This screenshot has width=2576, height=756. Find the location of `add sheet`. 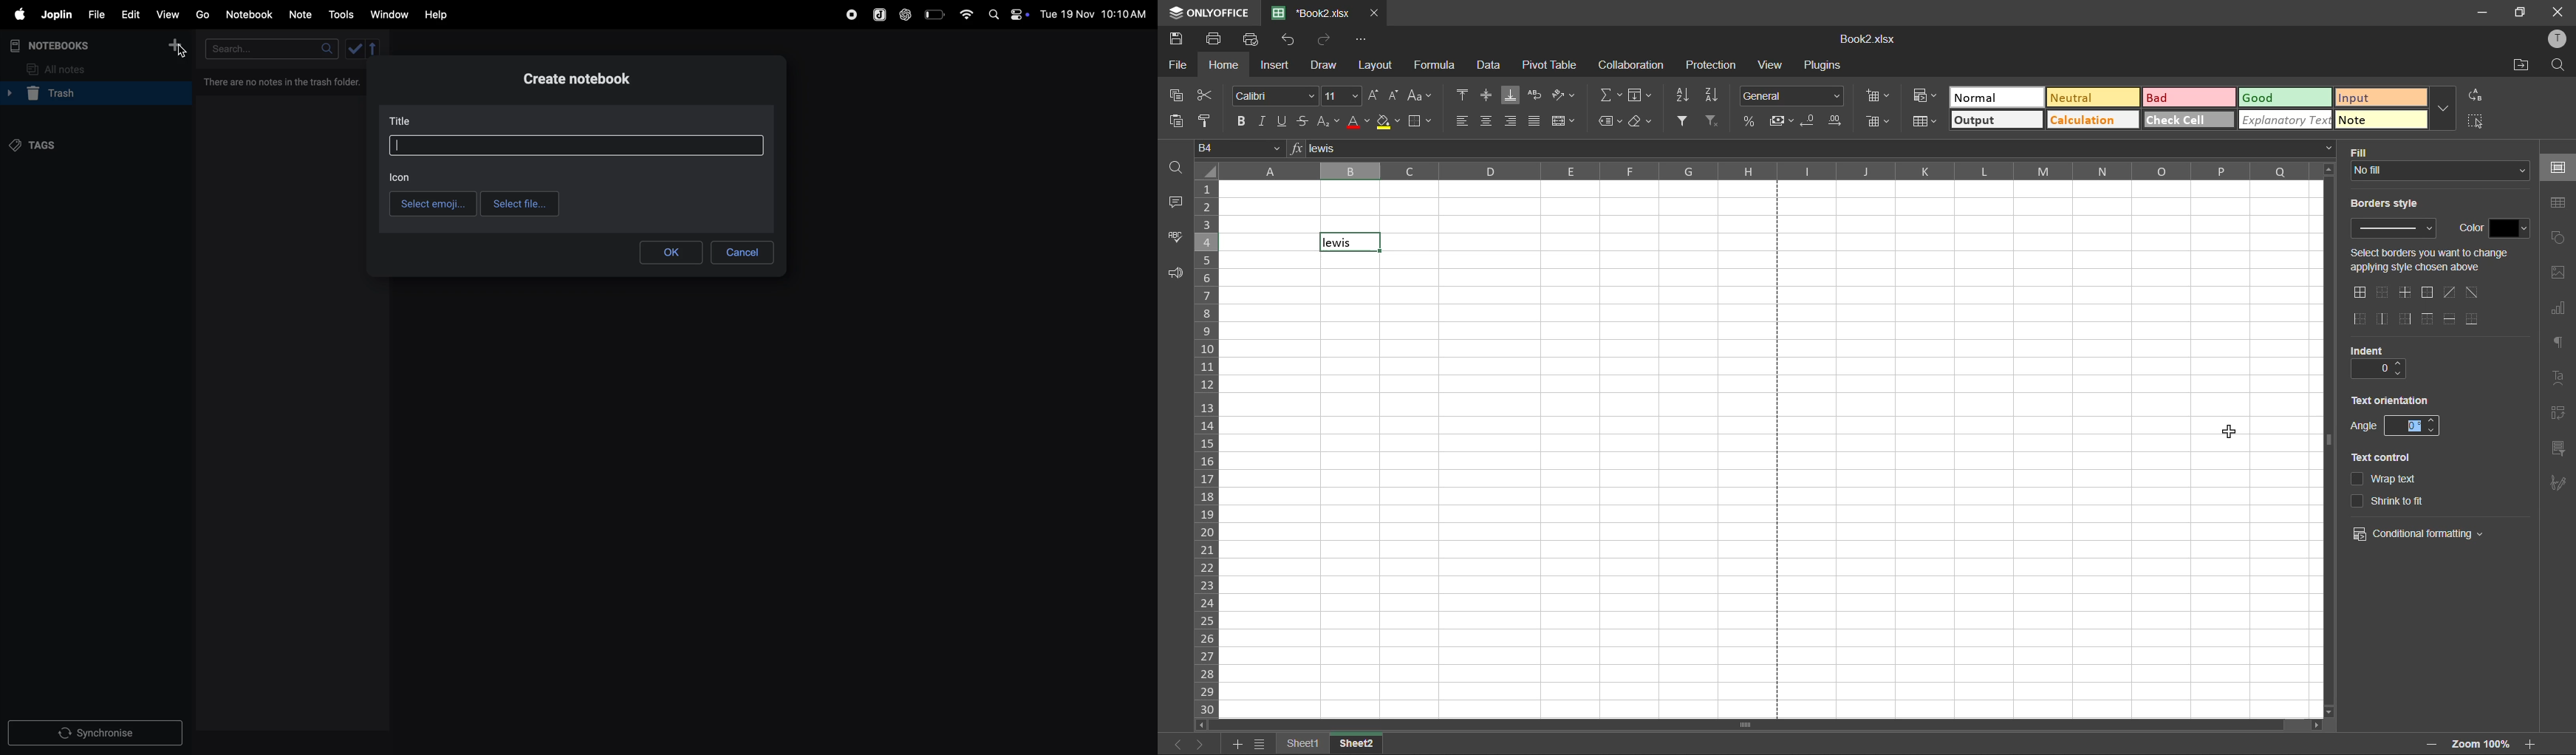

add sheet is located at coordinates (1237, 744).